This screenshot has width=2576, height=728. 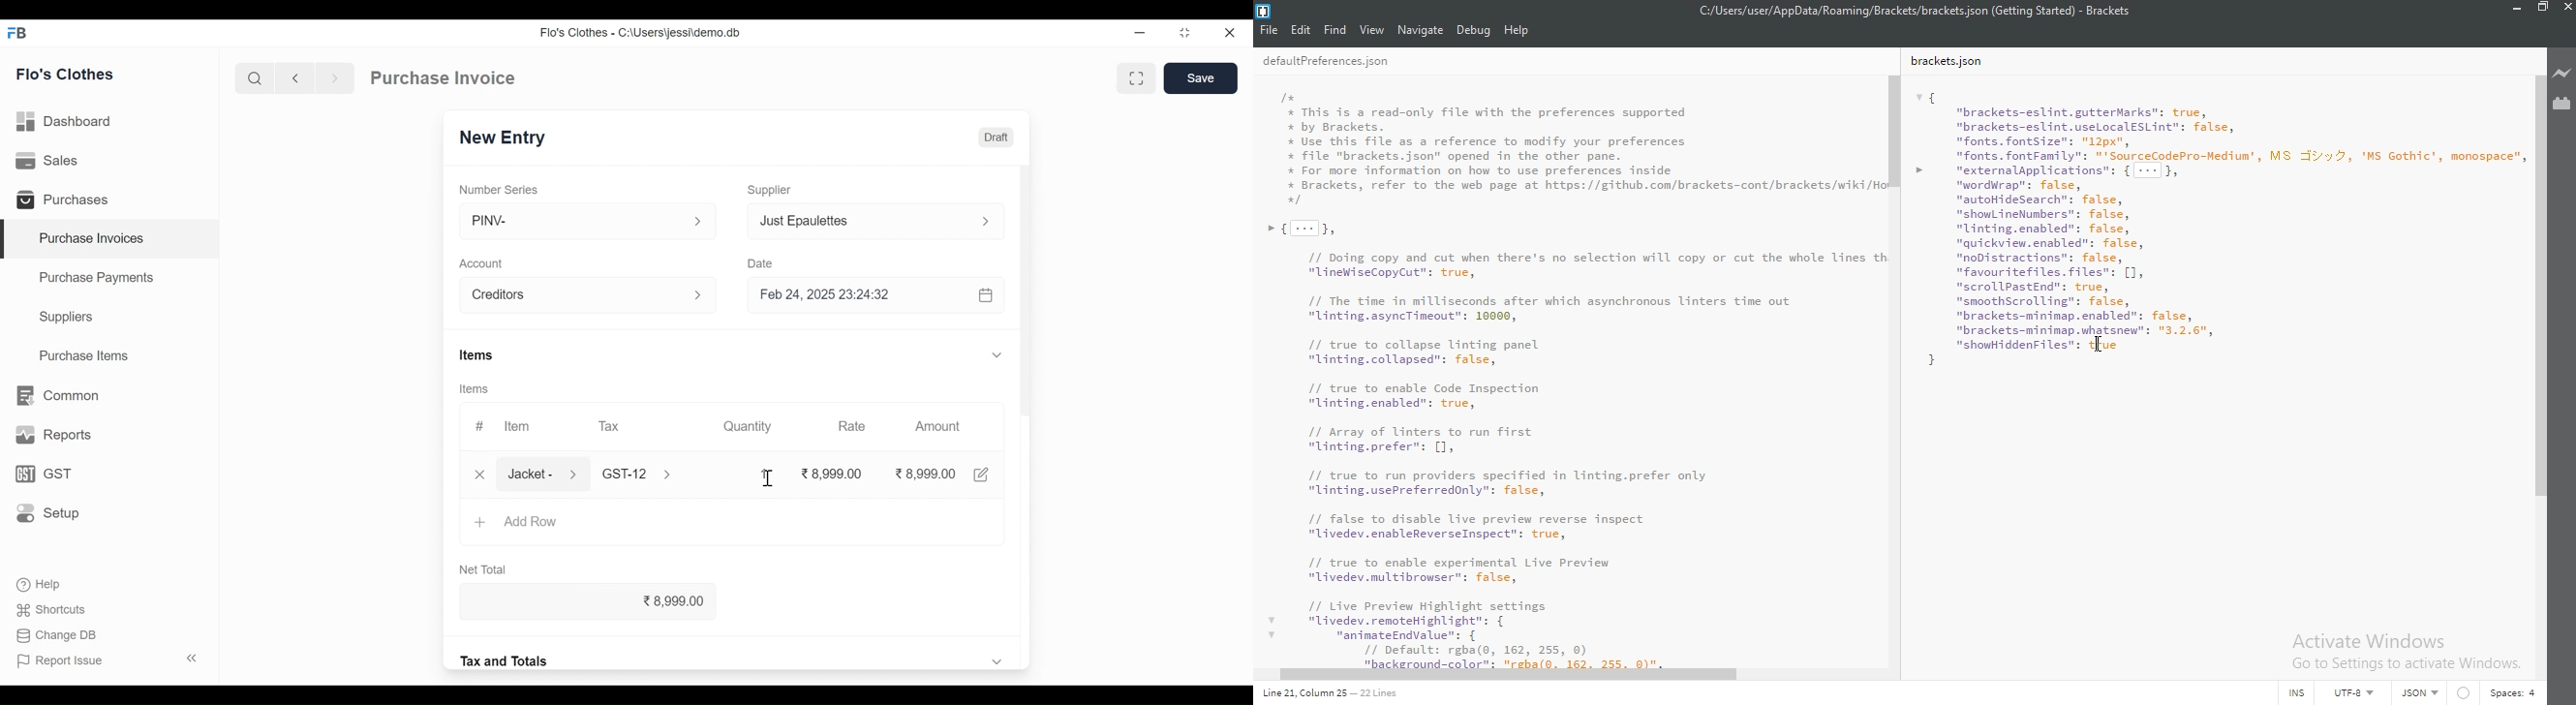 What do you see at coordinates (627, 473) in the screenshot?
I see `Tax` at bounding box center [627, 473].